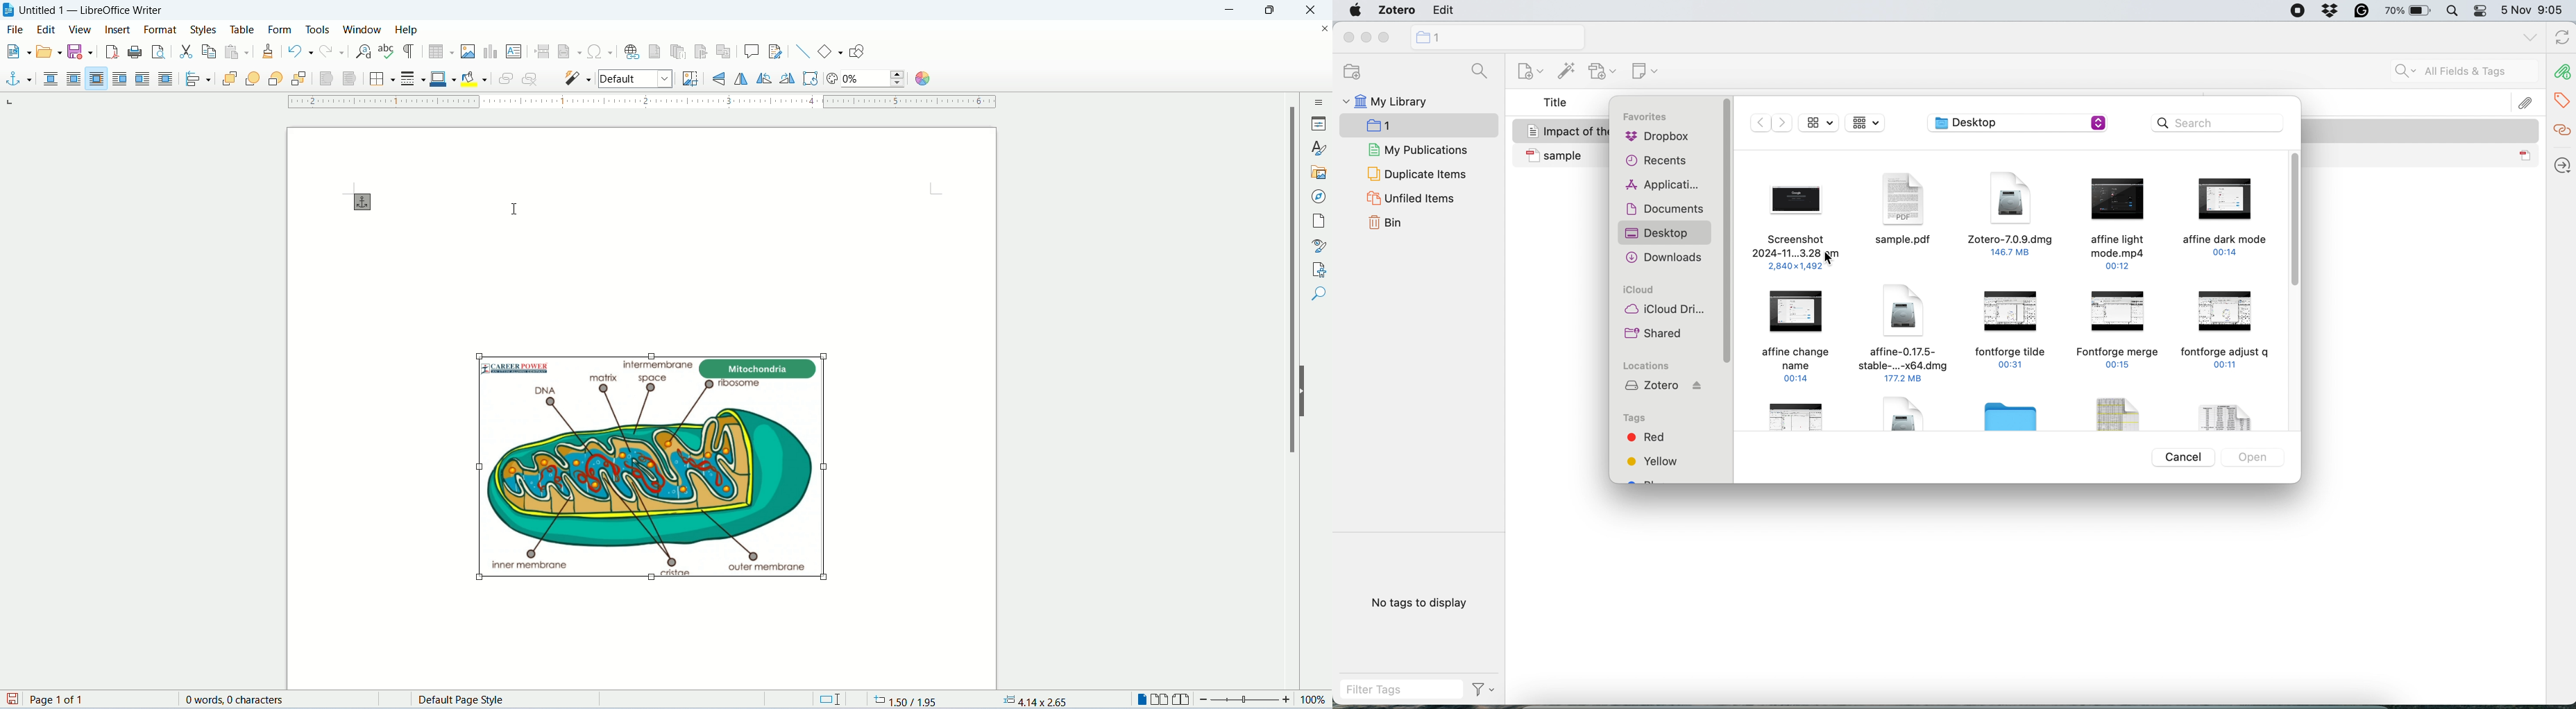  Describe the element at coordinates (76, 79) in the screenshot. I see `parallel` at that location.